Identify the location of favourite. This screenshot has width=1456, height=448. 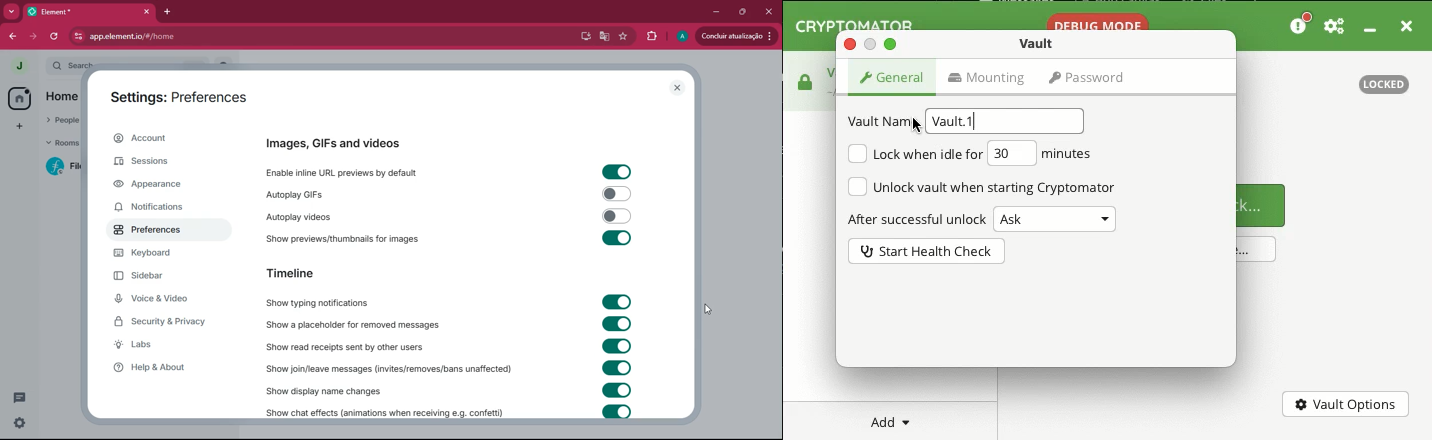
(624, 37).